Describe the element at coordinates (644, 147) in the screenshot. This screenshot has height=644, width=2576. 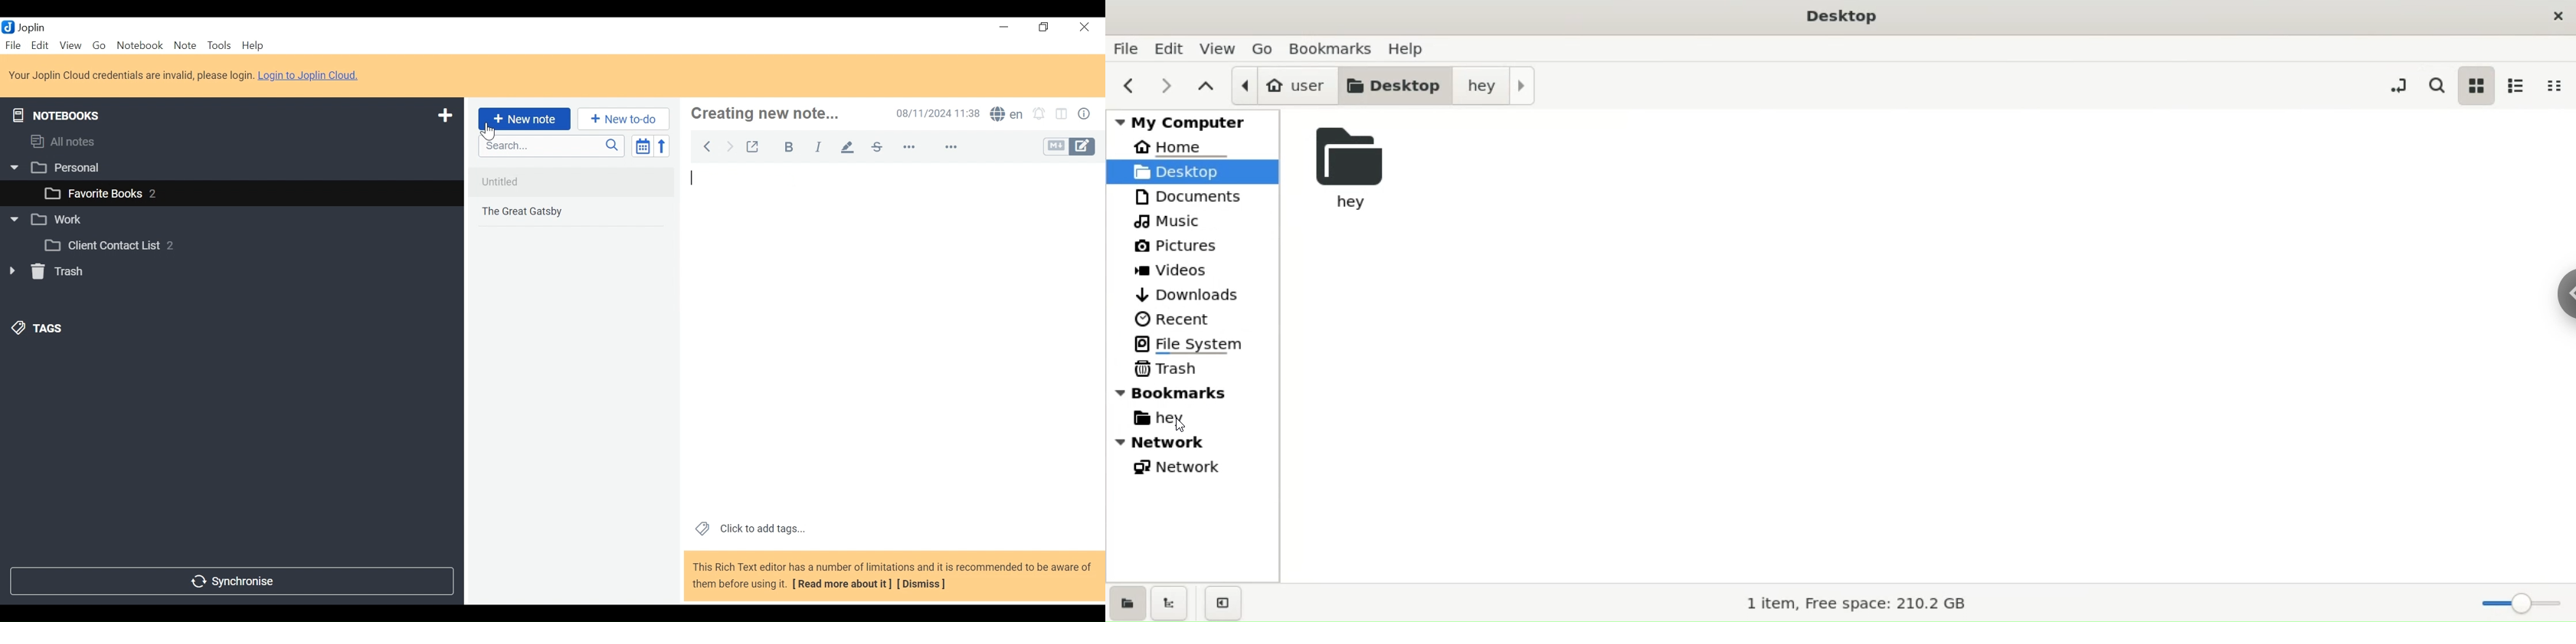
I see `Toggle sort order field ` at that location.